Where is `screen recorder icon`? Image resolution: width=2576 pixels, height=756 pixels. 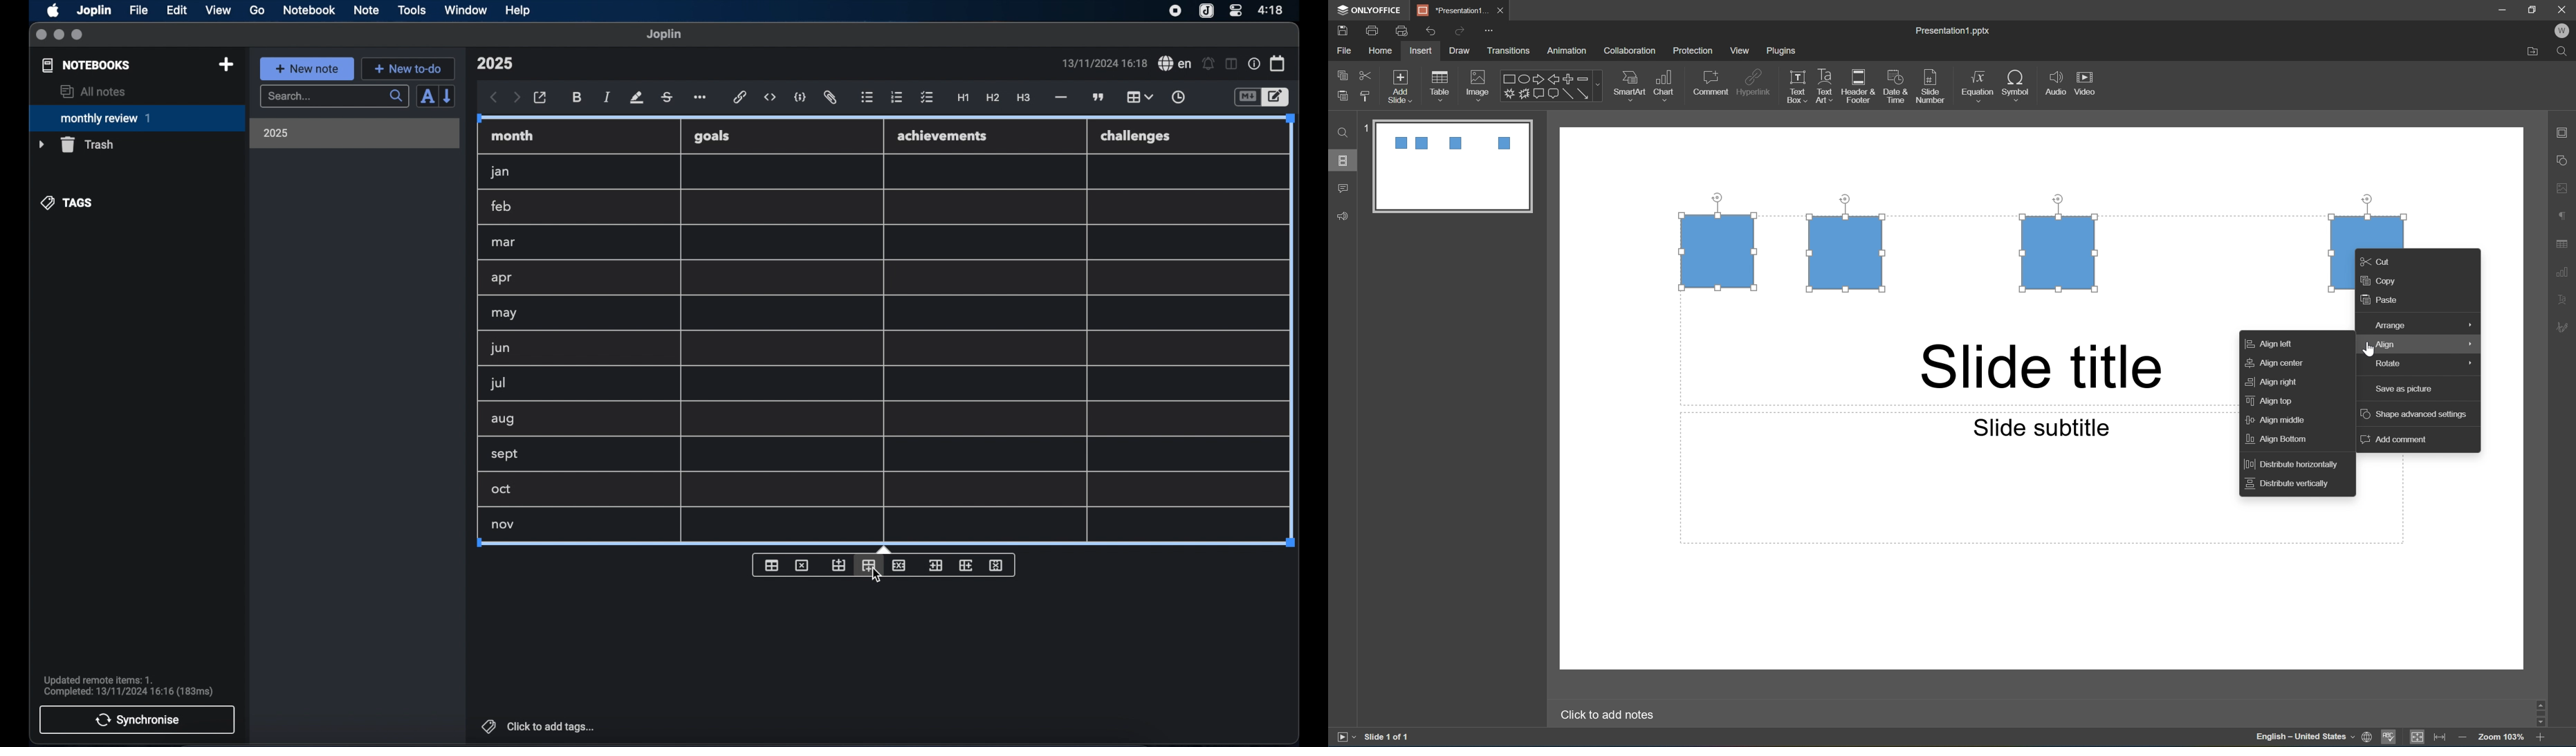
screen recorder icon is located at coordinates (1175, 11).